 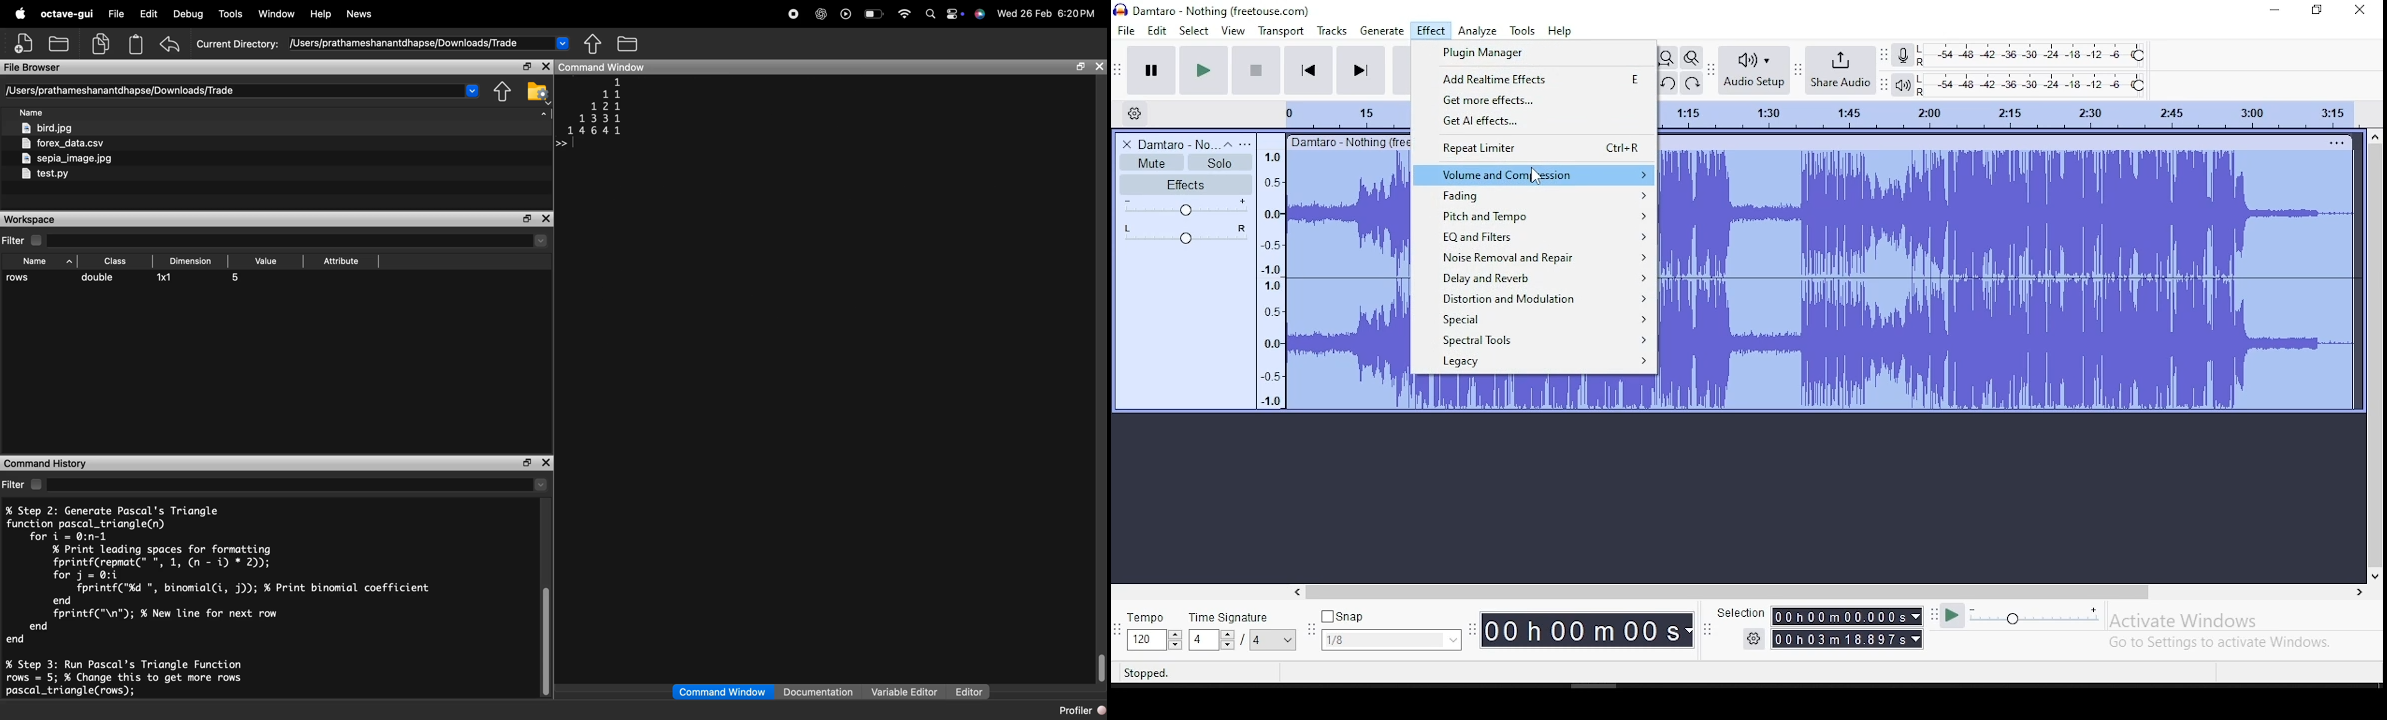 What do you see at coordinates (1135, 113) in the screenshot?
I see `timeline settings` at bounding box center [1135, 113].